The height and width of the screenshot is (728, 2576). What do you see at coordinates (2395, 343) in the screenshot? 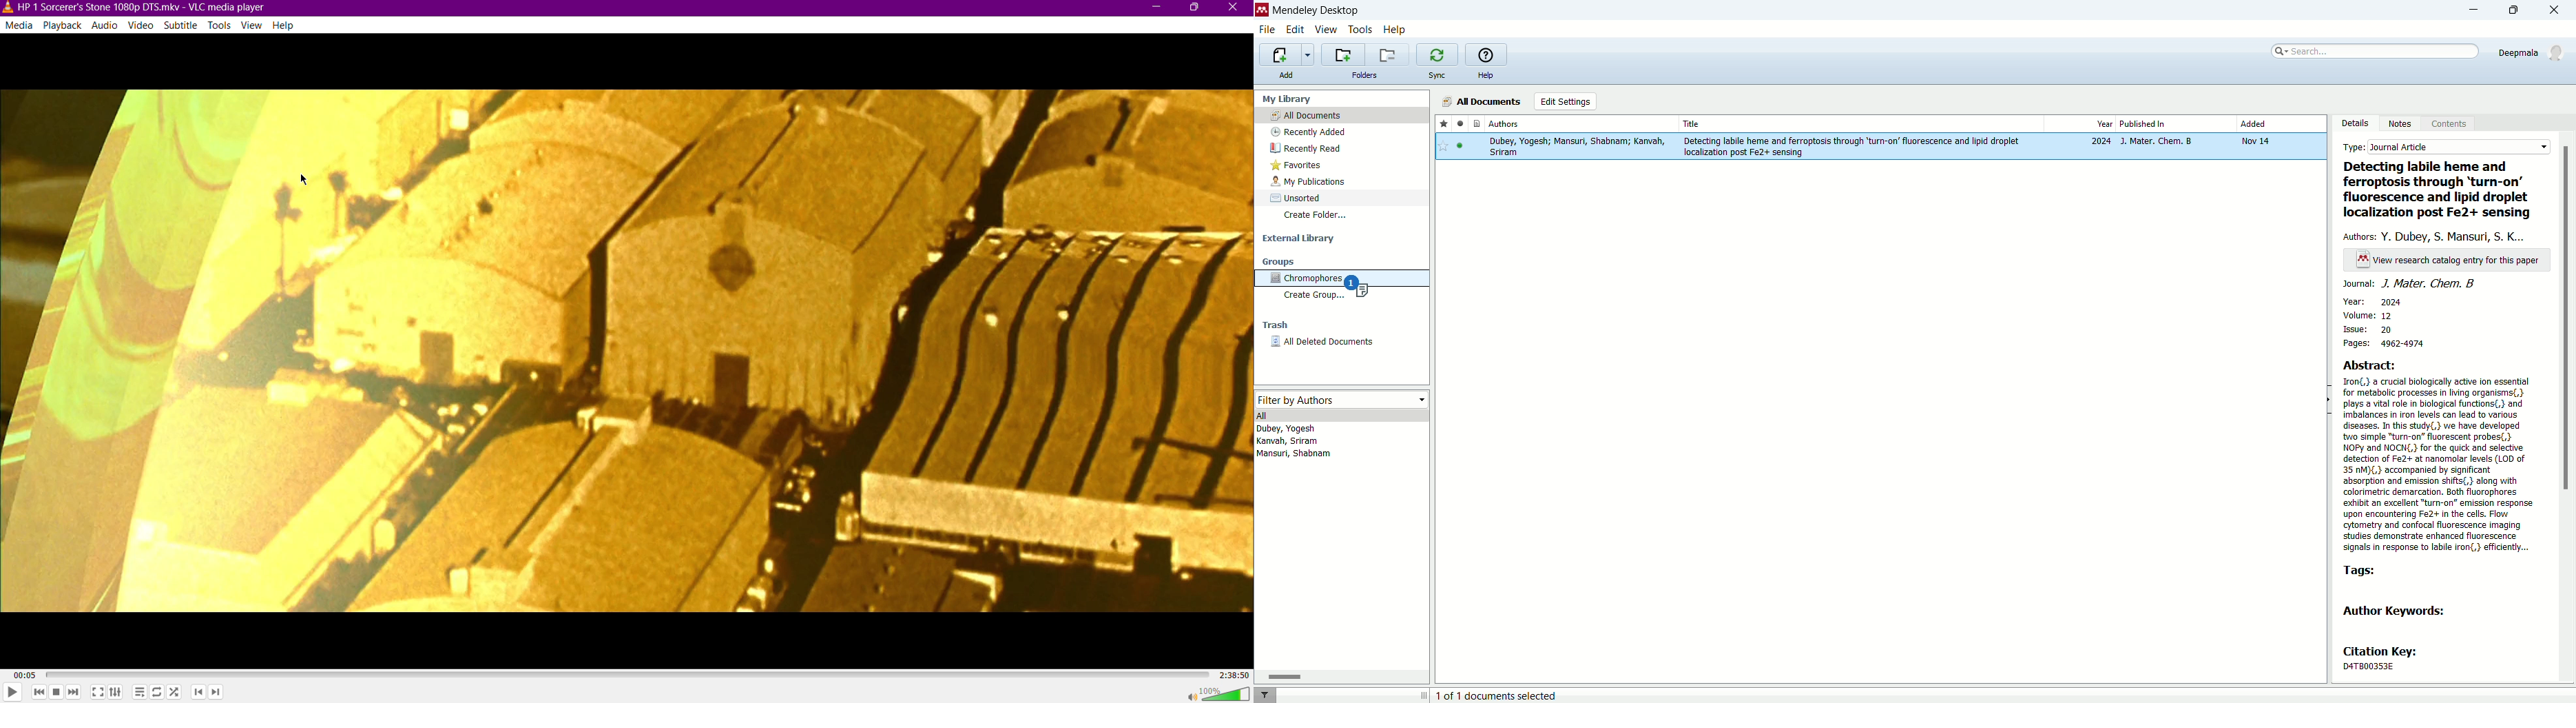
I see `pages: 4962-4974` at bounding box center [2395, 343].